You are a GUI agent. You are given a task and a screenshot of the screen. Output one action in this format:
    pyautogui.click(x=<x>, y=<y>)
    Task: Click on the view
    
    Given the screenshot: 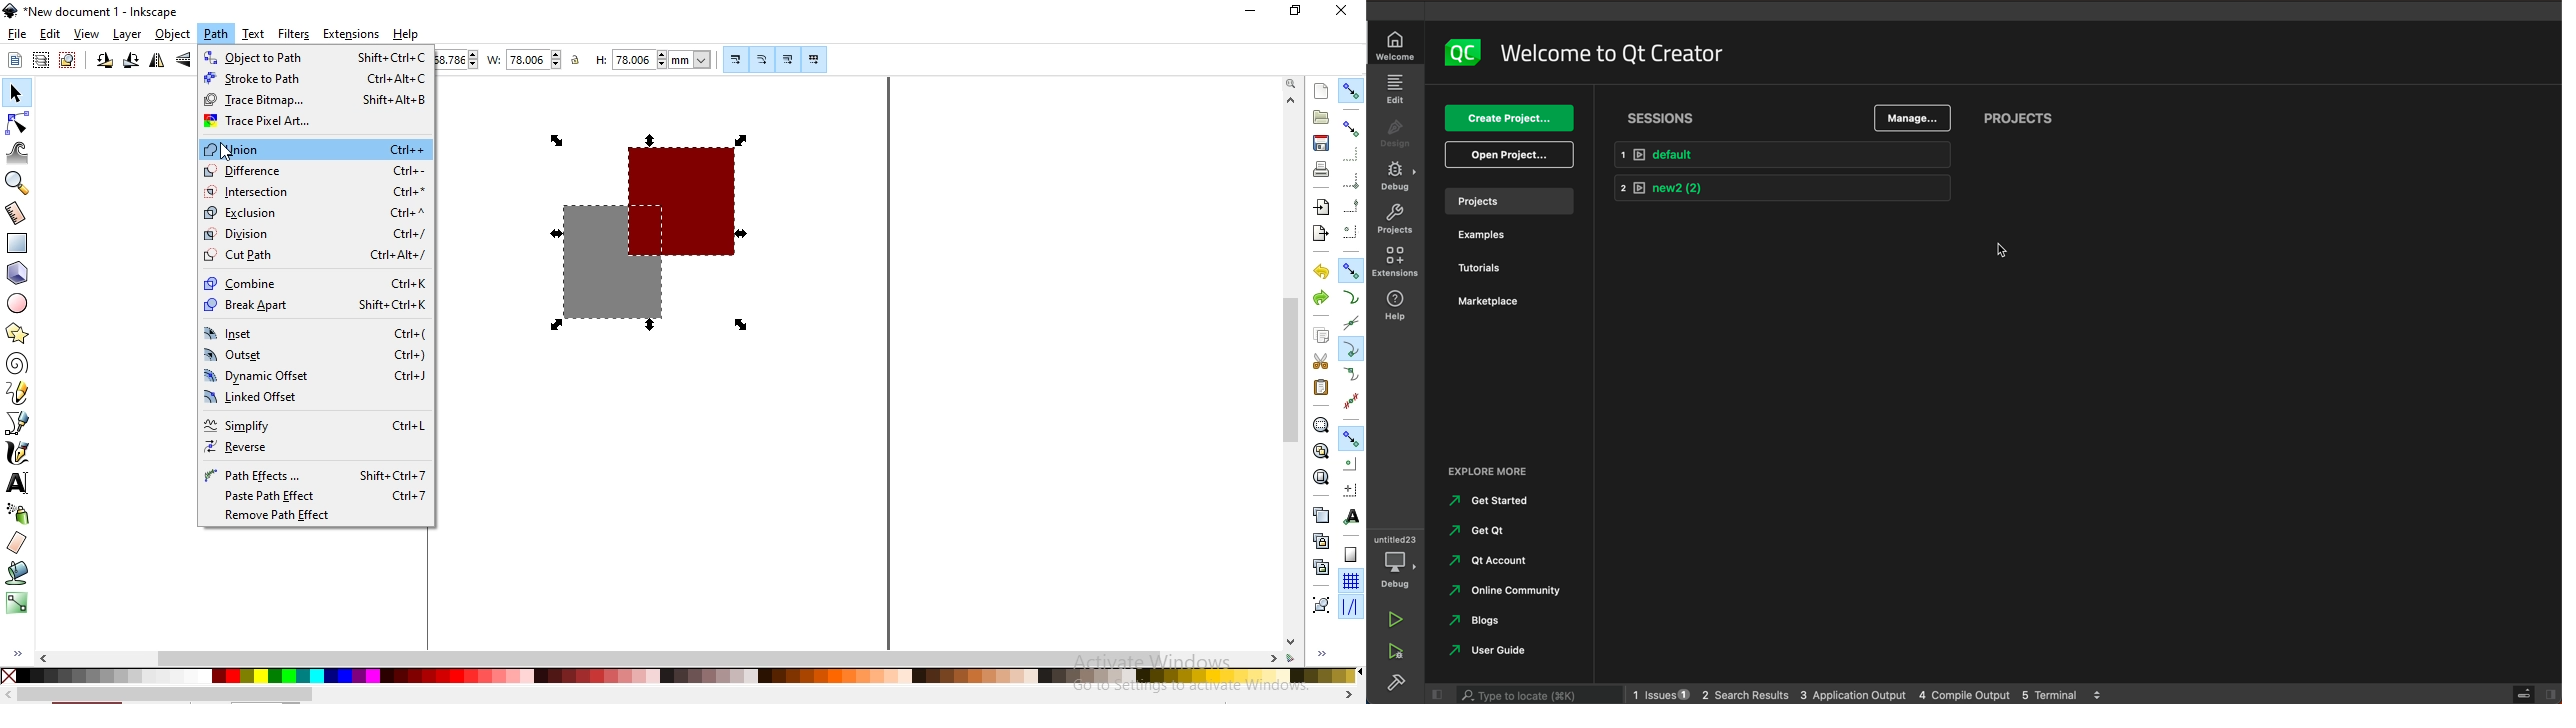 What is the action you would take?
    pyautogui.click(x=87, y=35)
    